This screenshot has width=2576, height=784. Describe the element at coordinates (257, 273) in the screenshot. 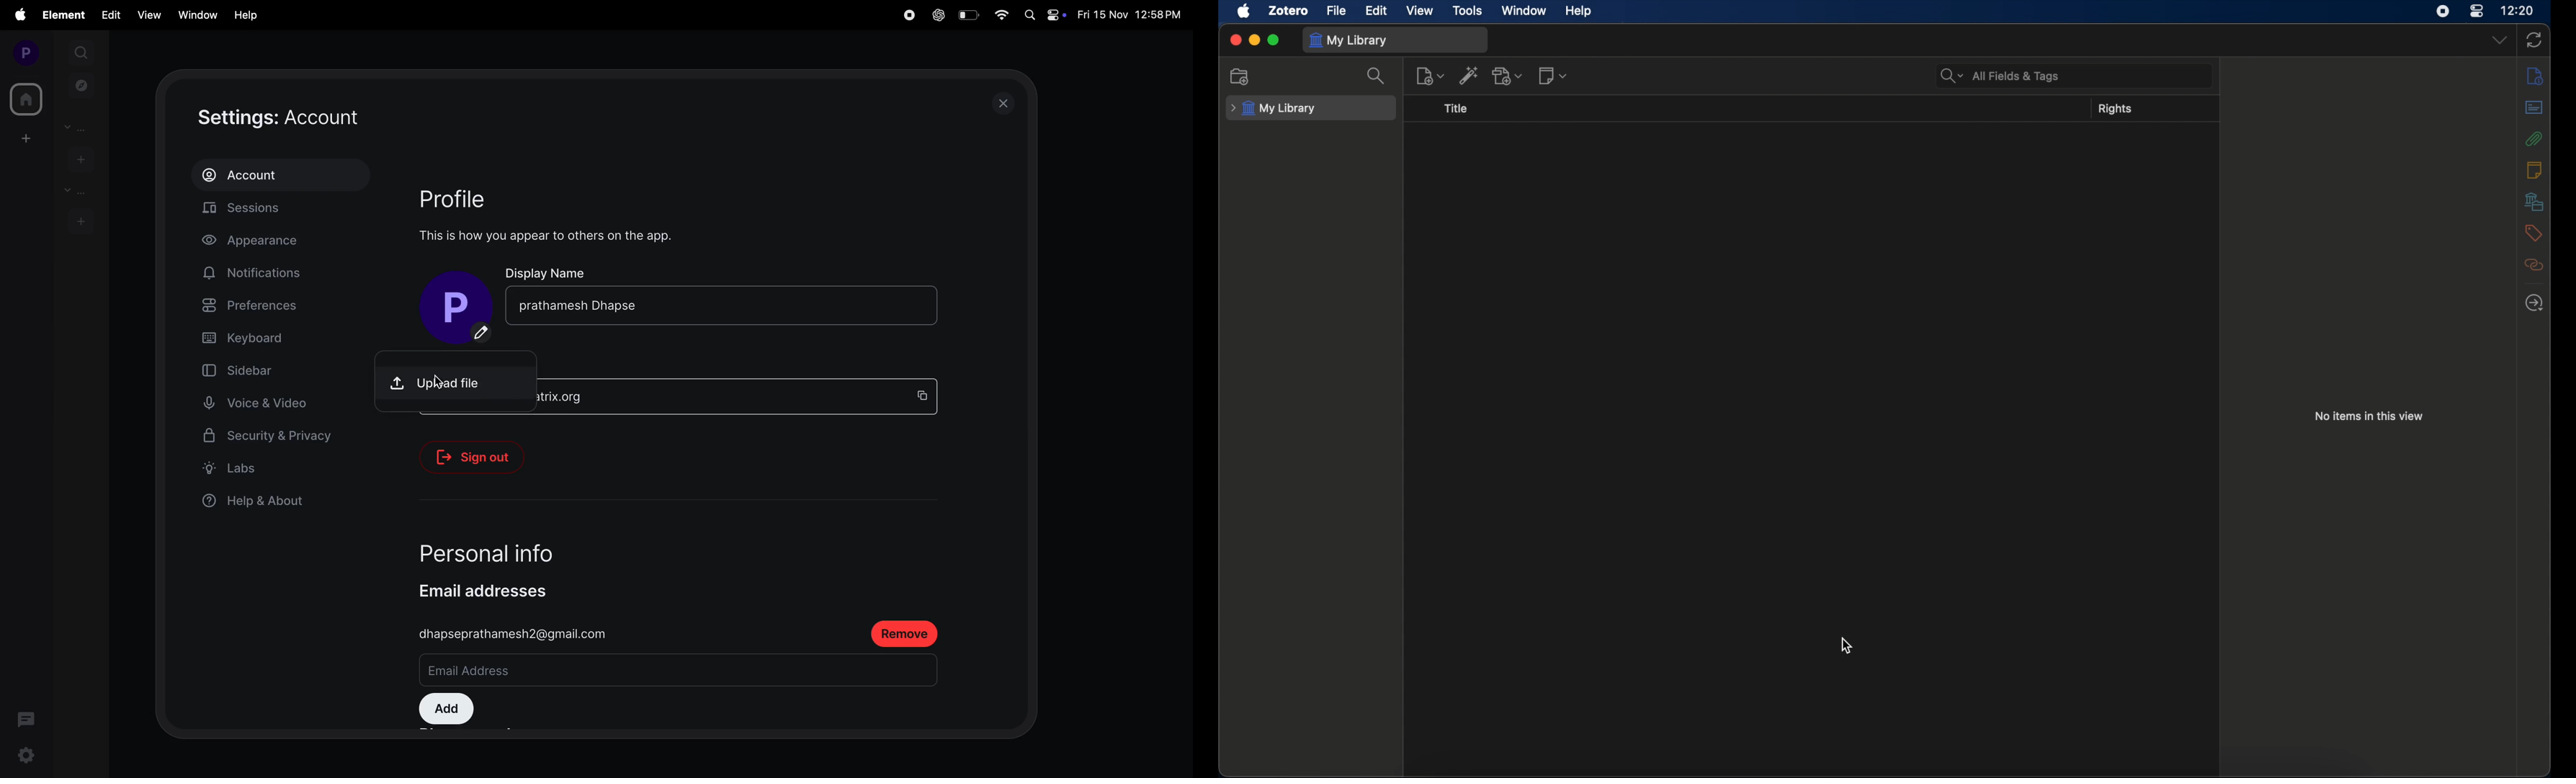

I see `notifications` at that location.